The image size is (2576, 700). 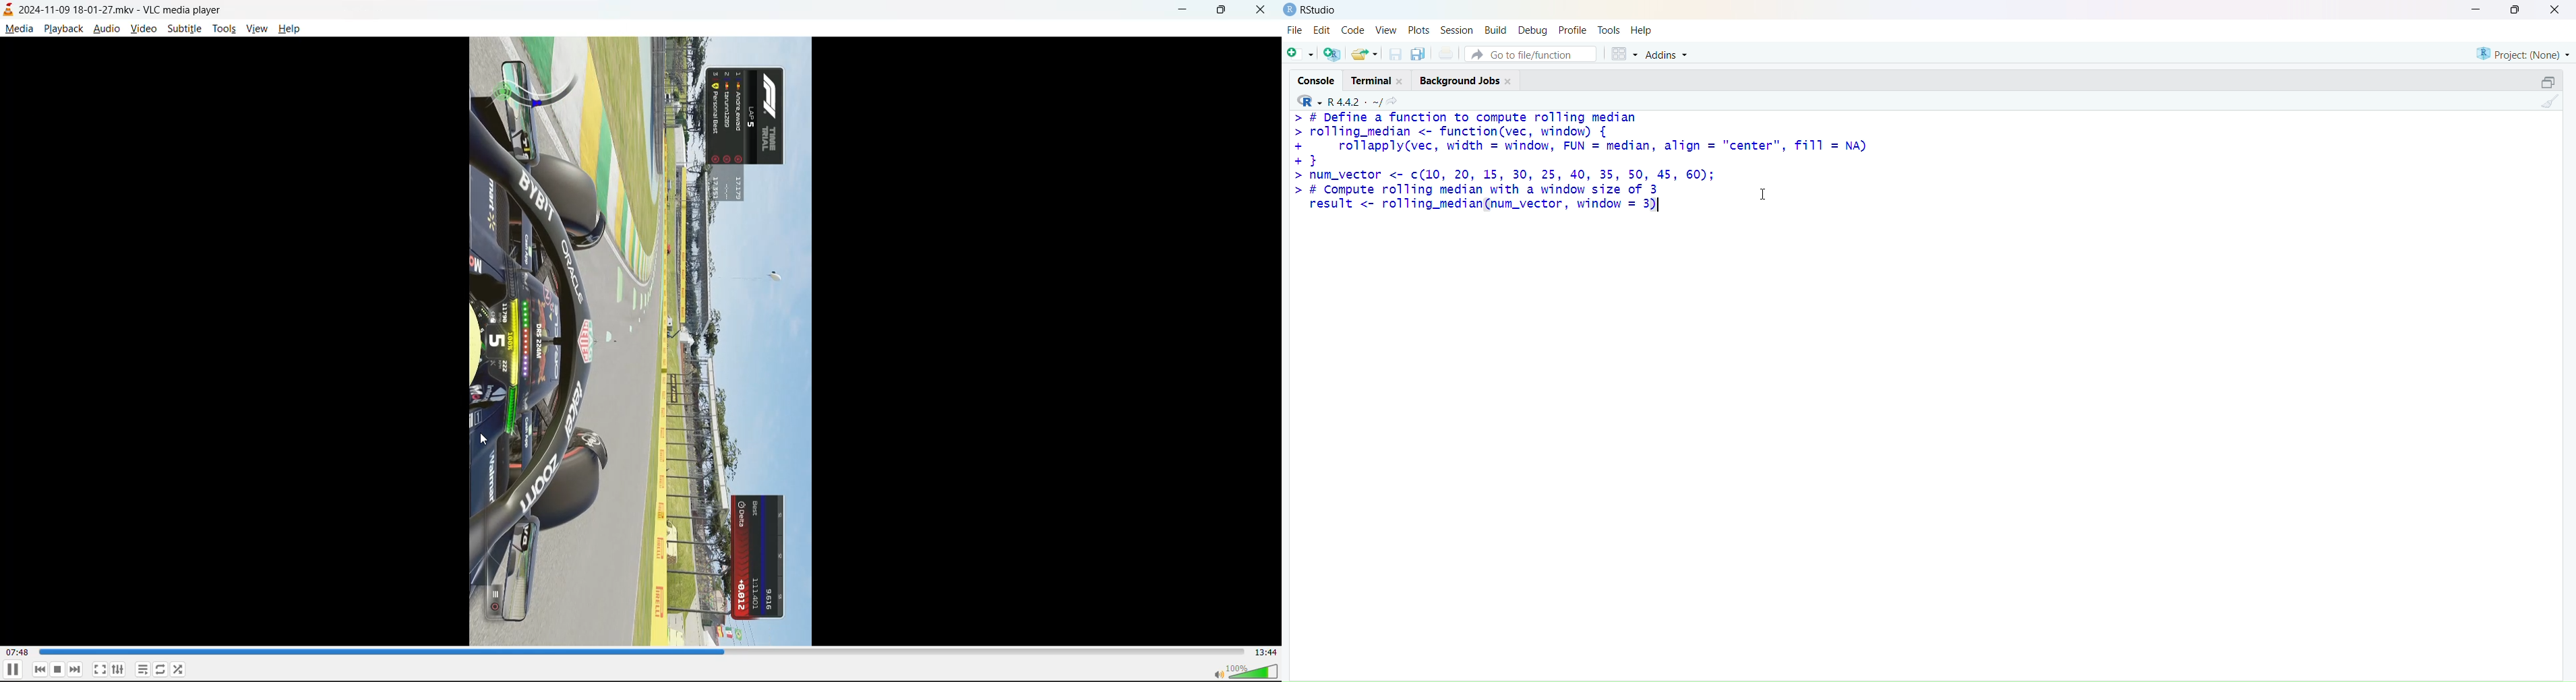 I want to click on R 4.4.2 ~/, so click(x=1354, y=102).